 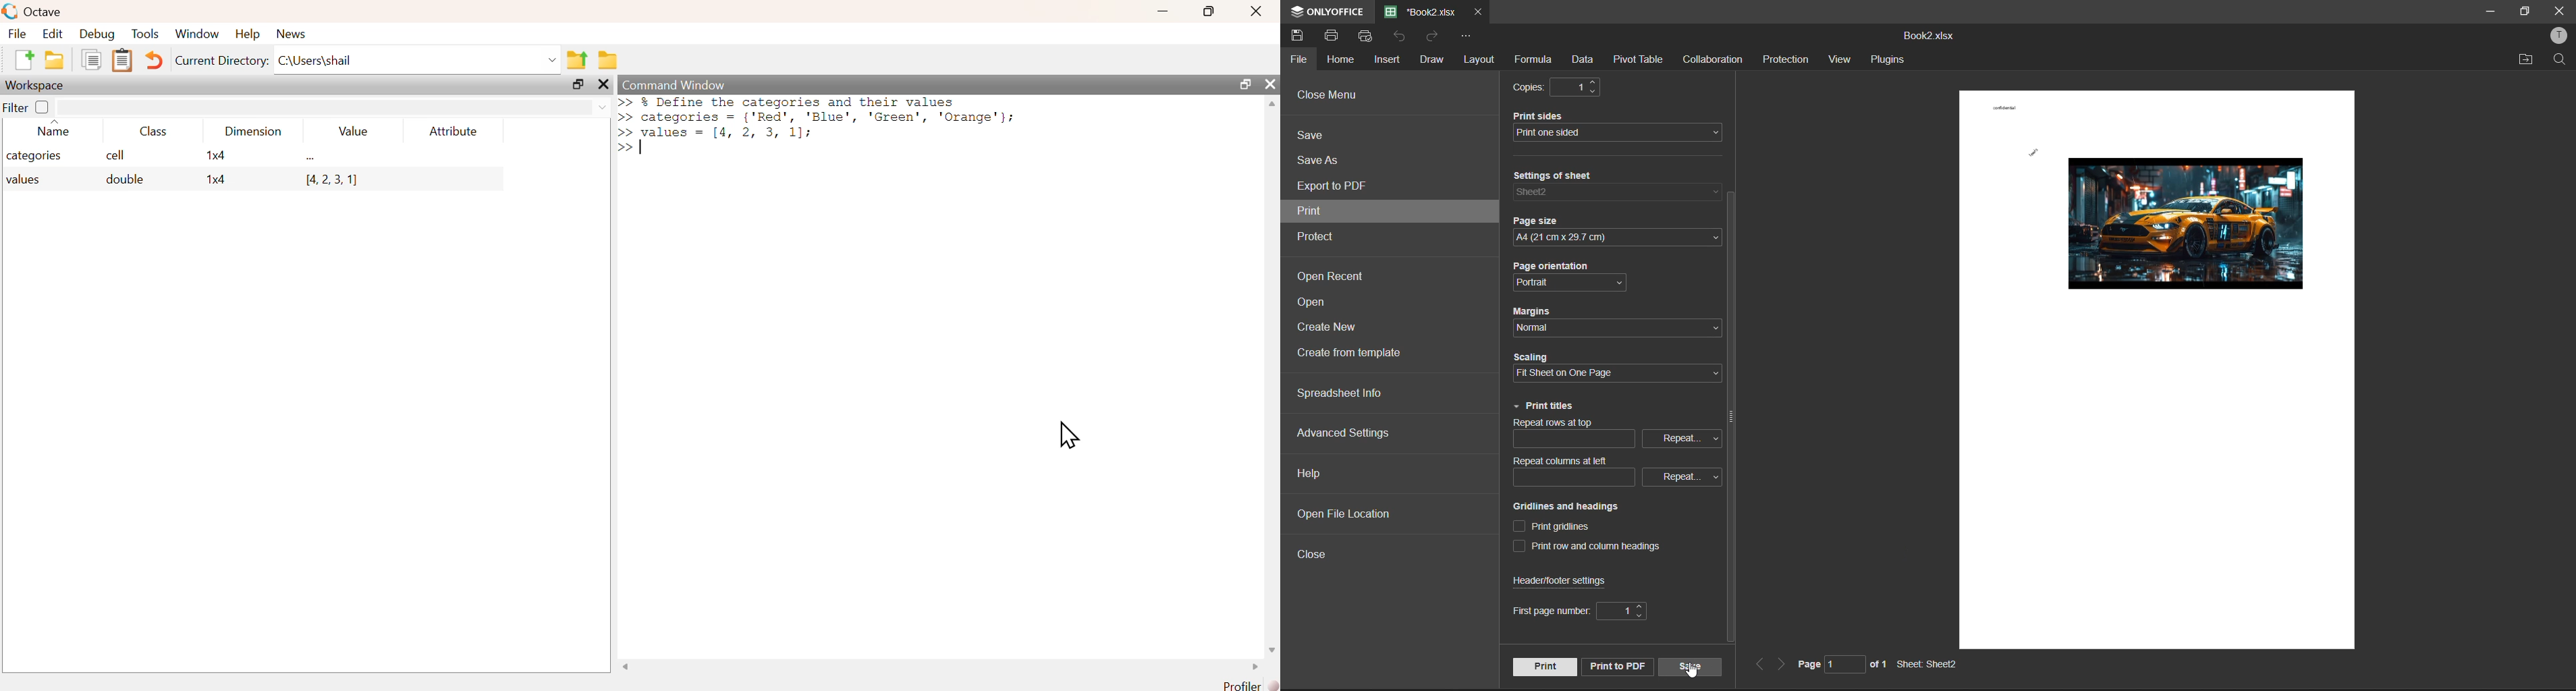 I want to click on cell, so click(x=116, y=154).